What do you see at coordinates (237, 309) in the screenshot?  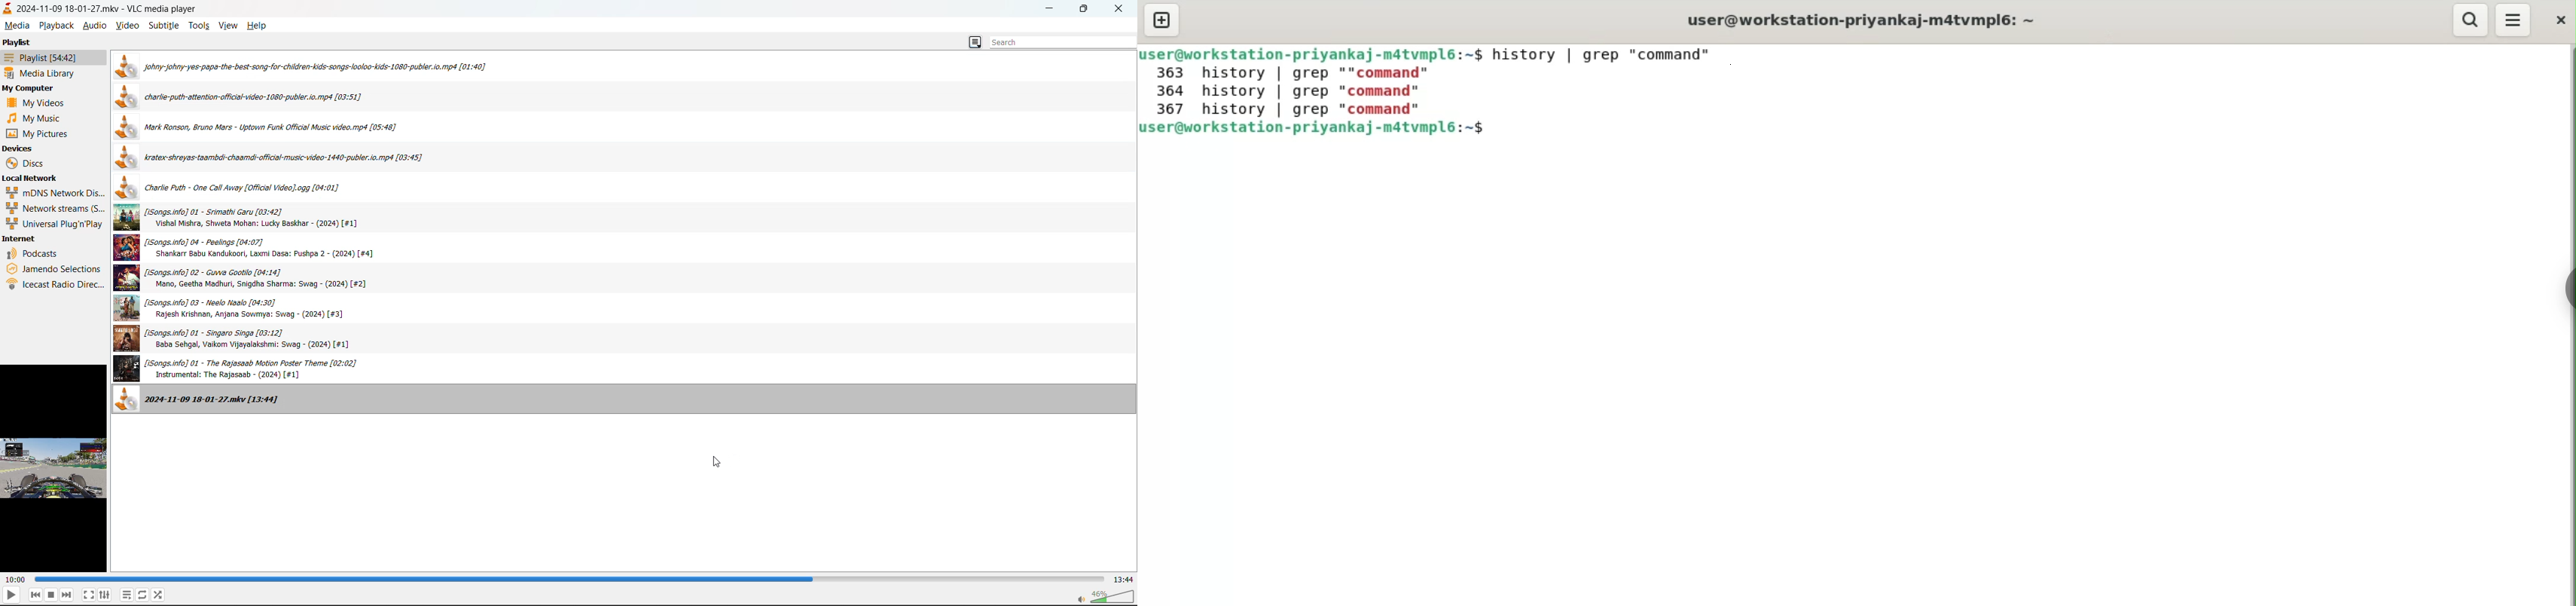 I see `tracks without duration` at bounding box center [237, 309].